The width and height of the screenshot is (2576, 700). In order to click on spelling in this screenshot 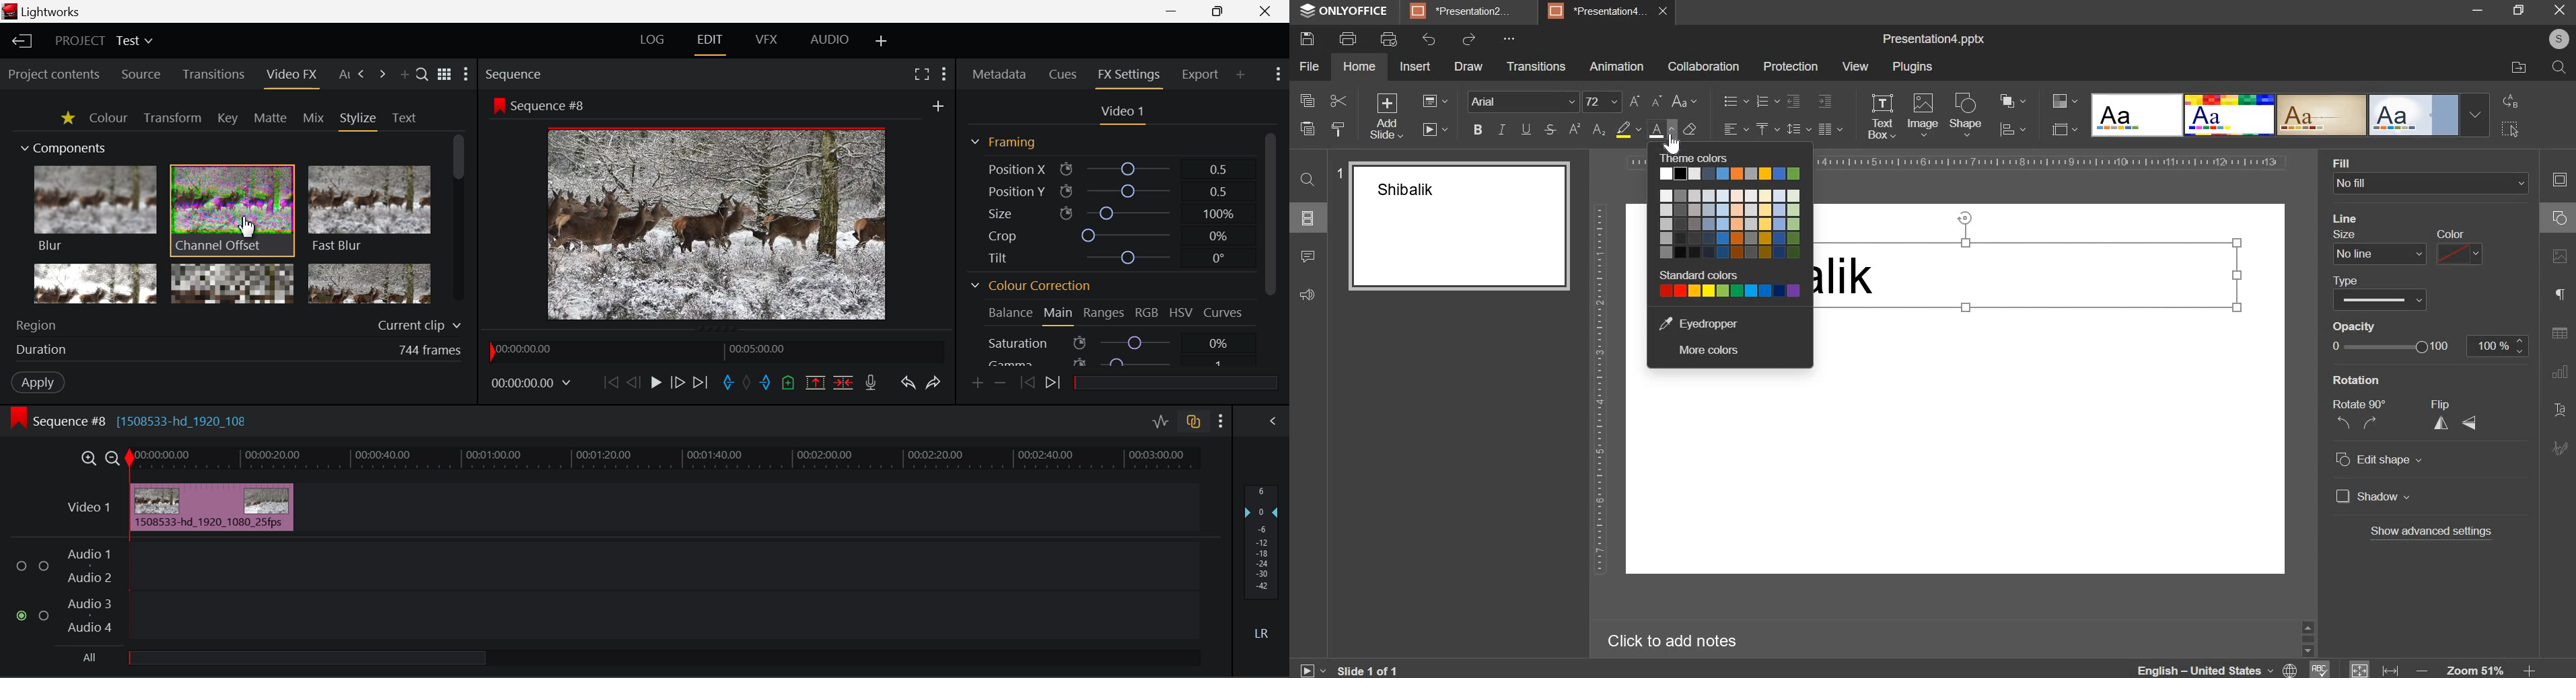, I will do `click(2322, 668)`.